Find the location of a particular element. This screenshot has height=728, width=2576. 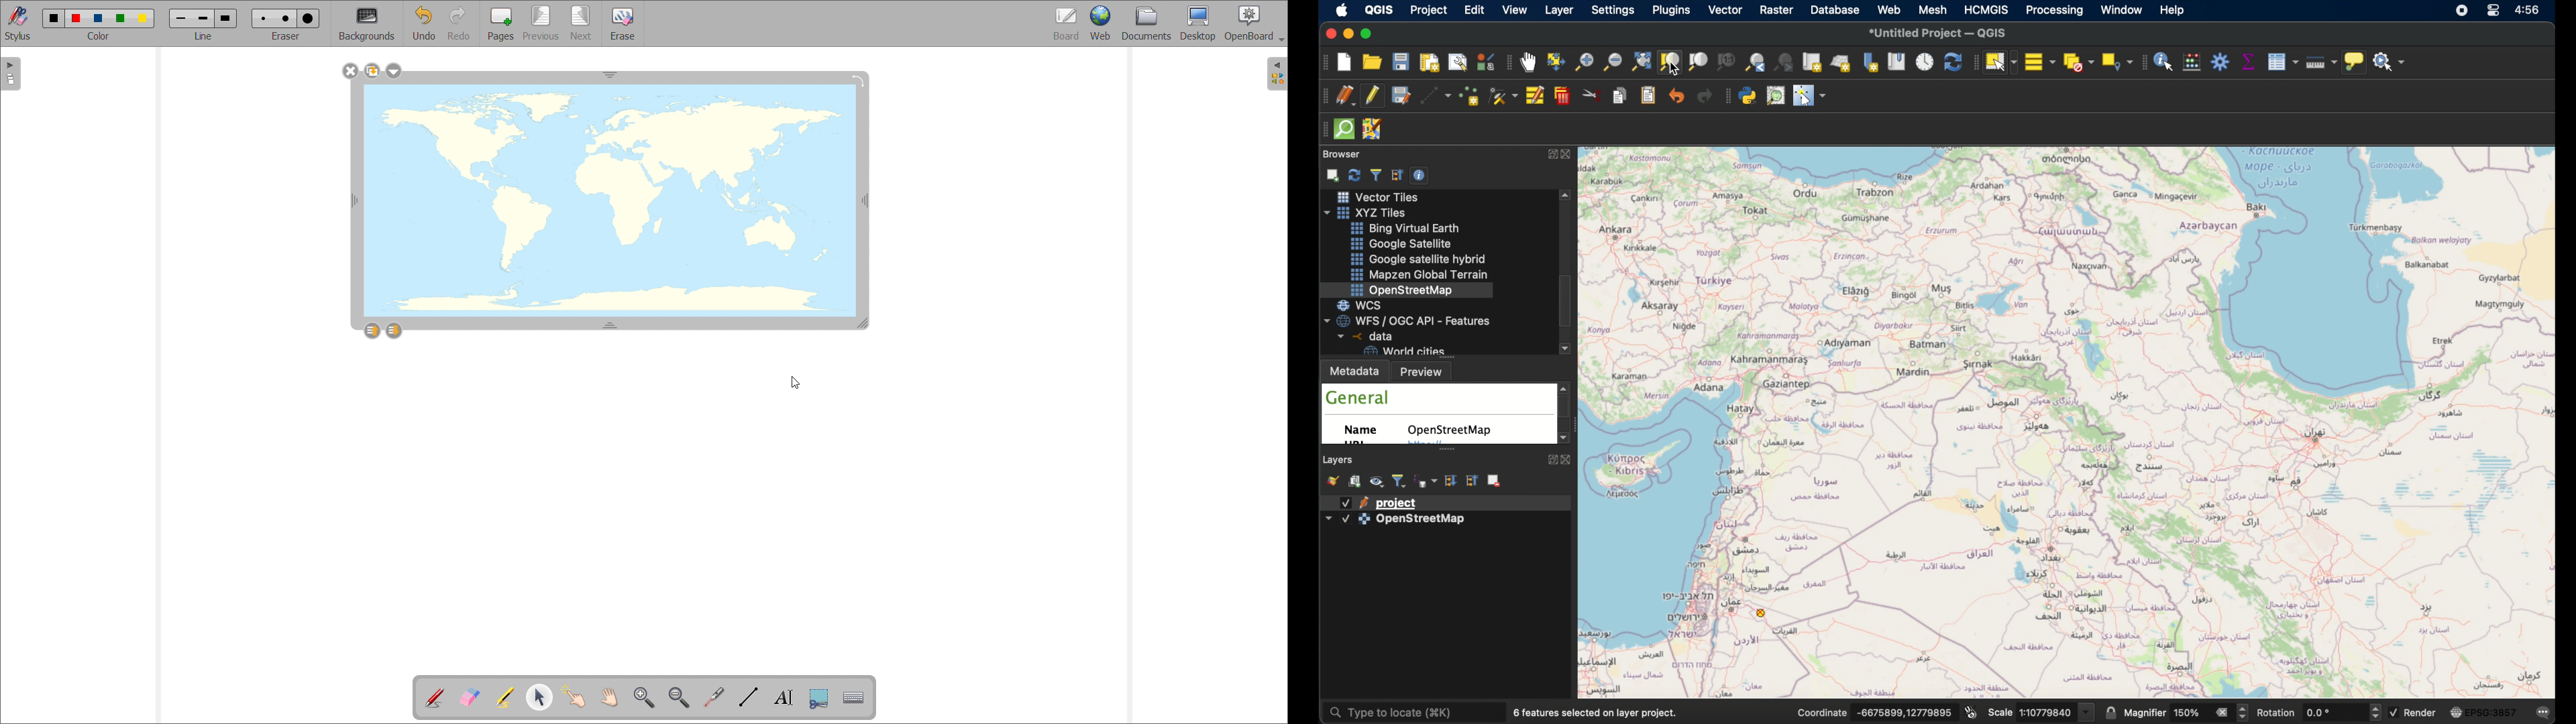

minimize is located at coordinates (1347, 34).